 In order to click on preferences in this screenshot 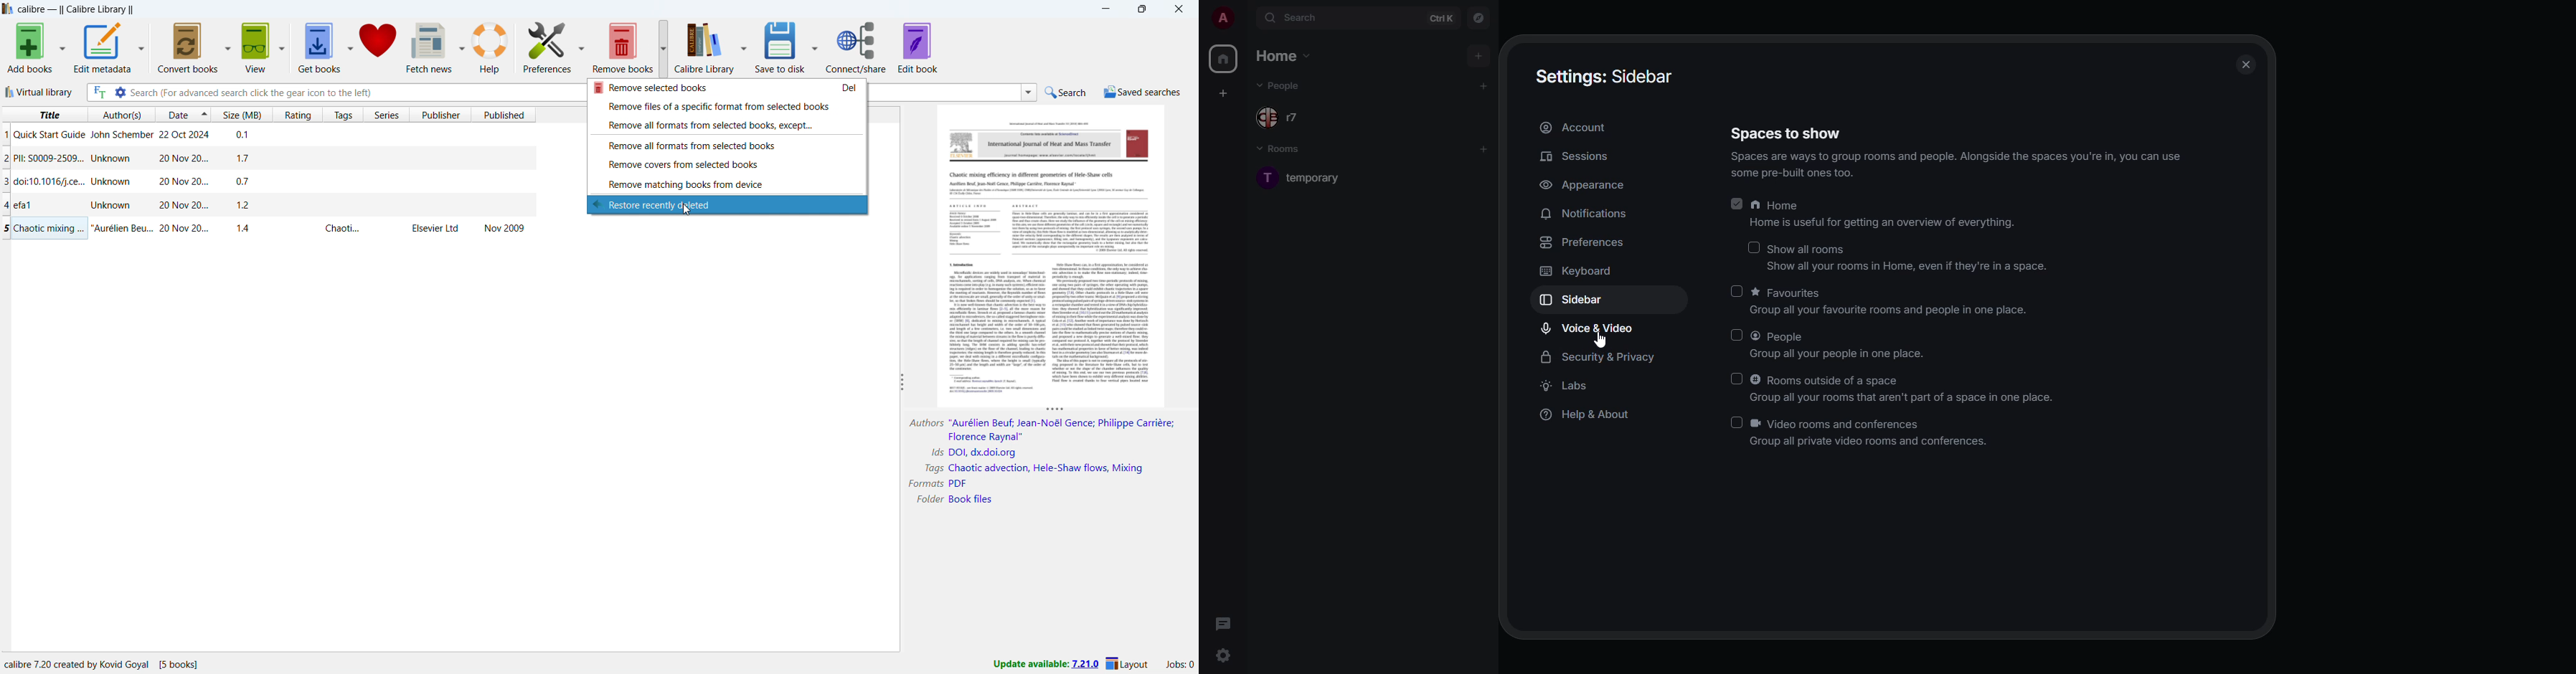, I will do `click(548, 48)`.